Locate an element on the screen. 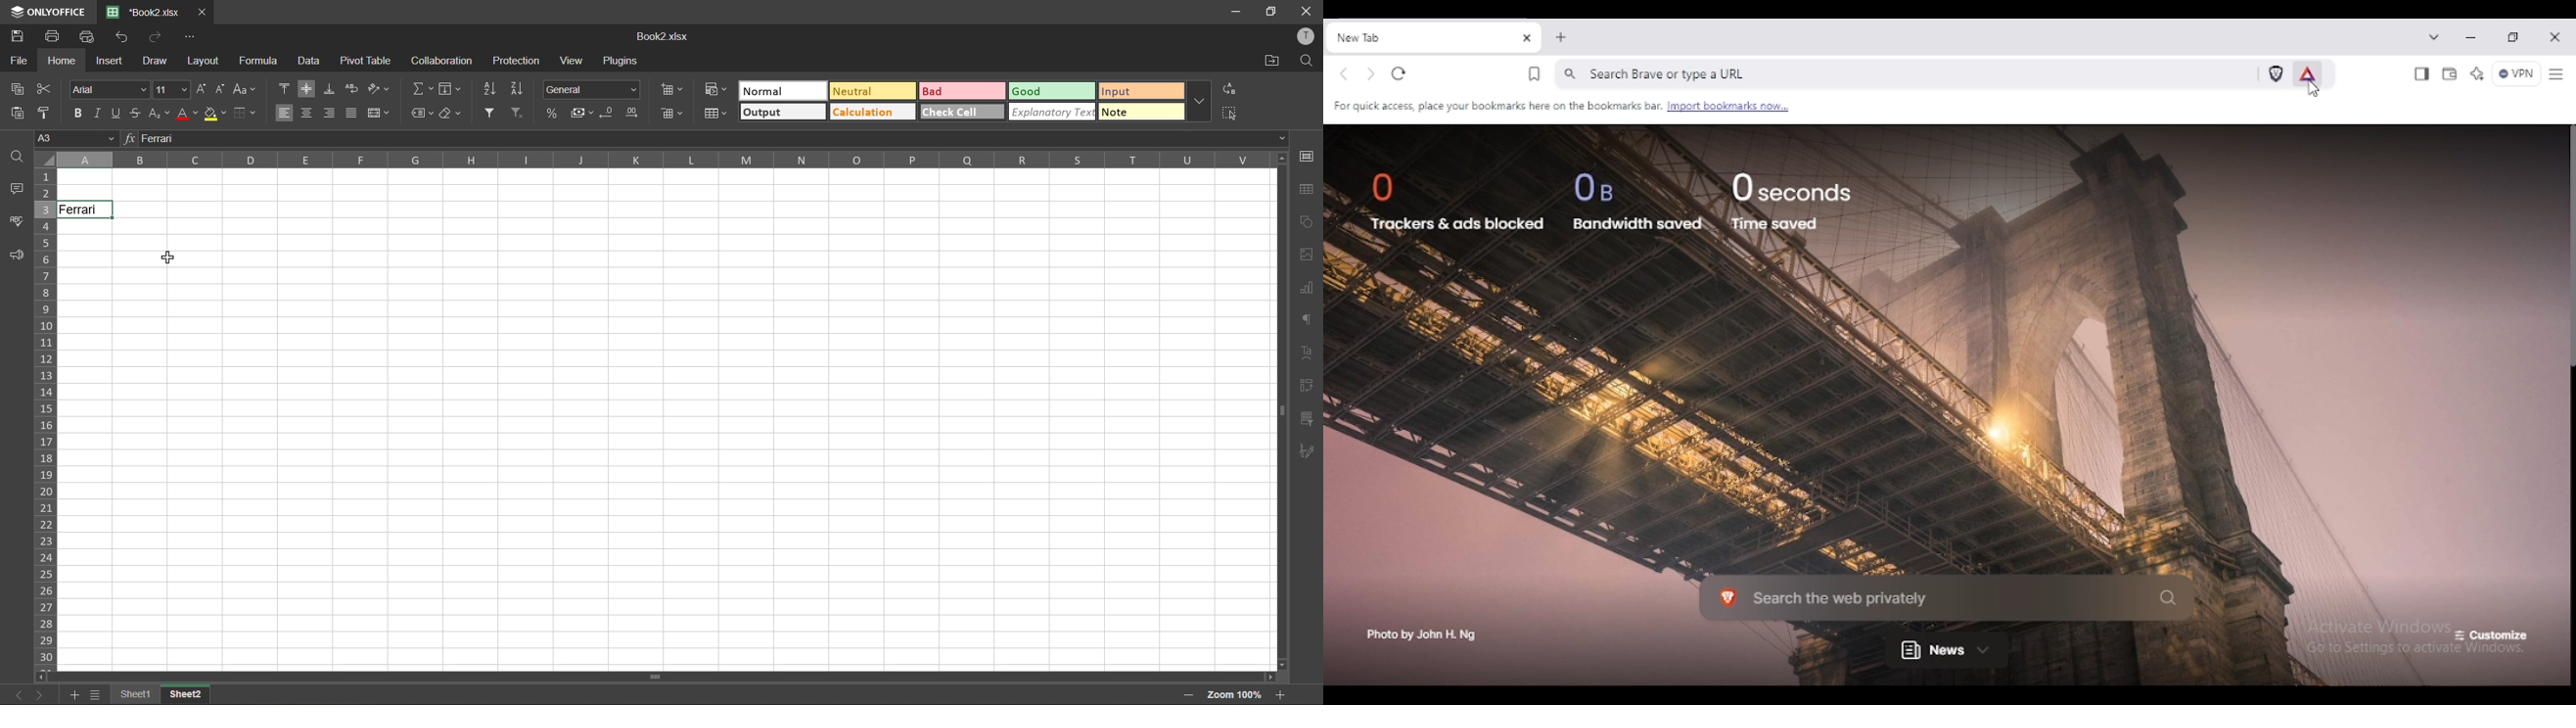 Image resolution: width=2576 pixels, height=728 pixels. conditional formatting is located at coordinates (718, 90).